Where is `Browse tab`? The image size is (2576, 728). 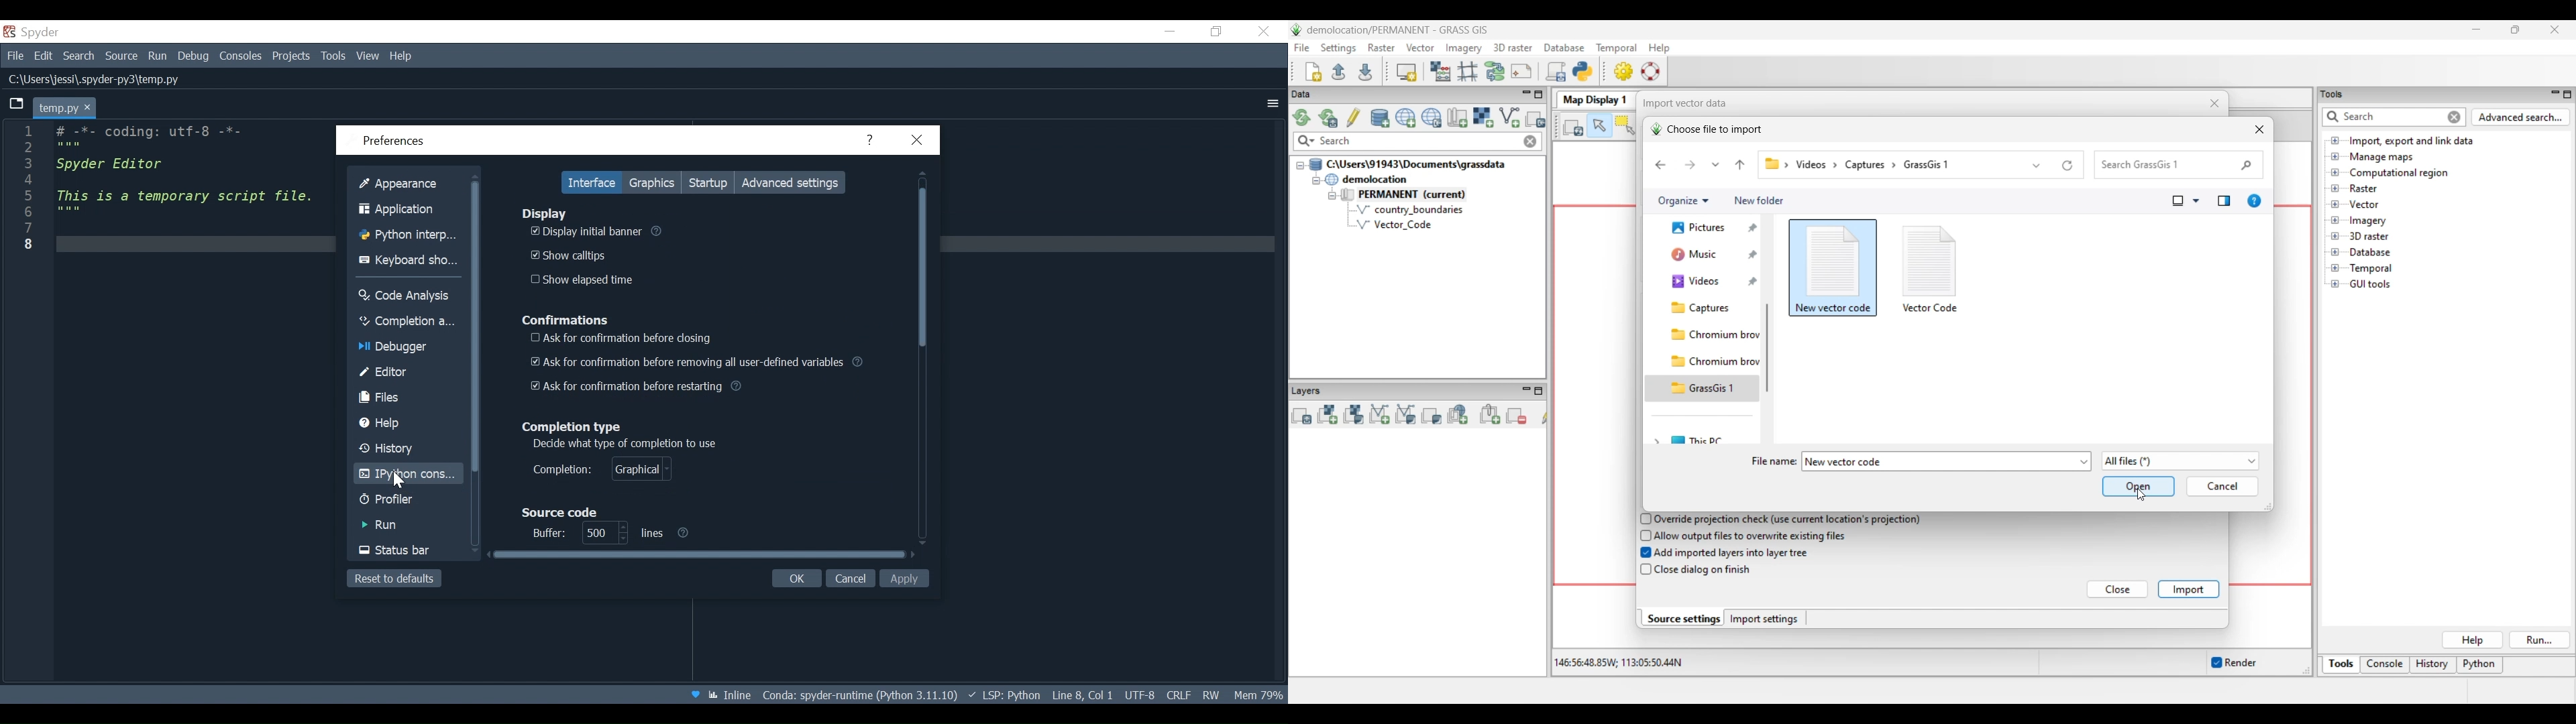
Browse tab is located at coordinates (15, 103).